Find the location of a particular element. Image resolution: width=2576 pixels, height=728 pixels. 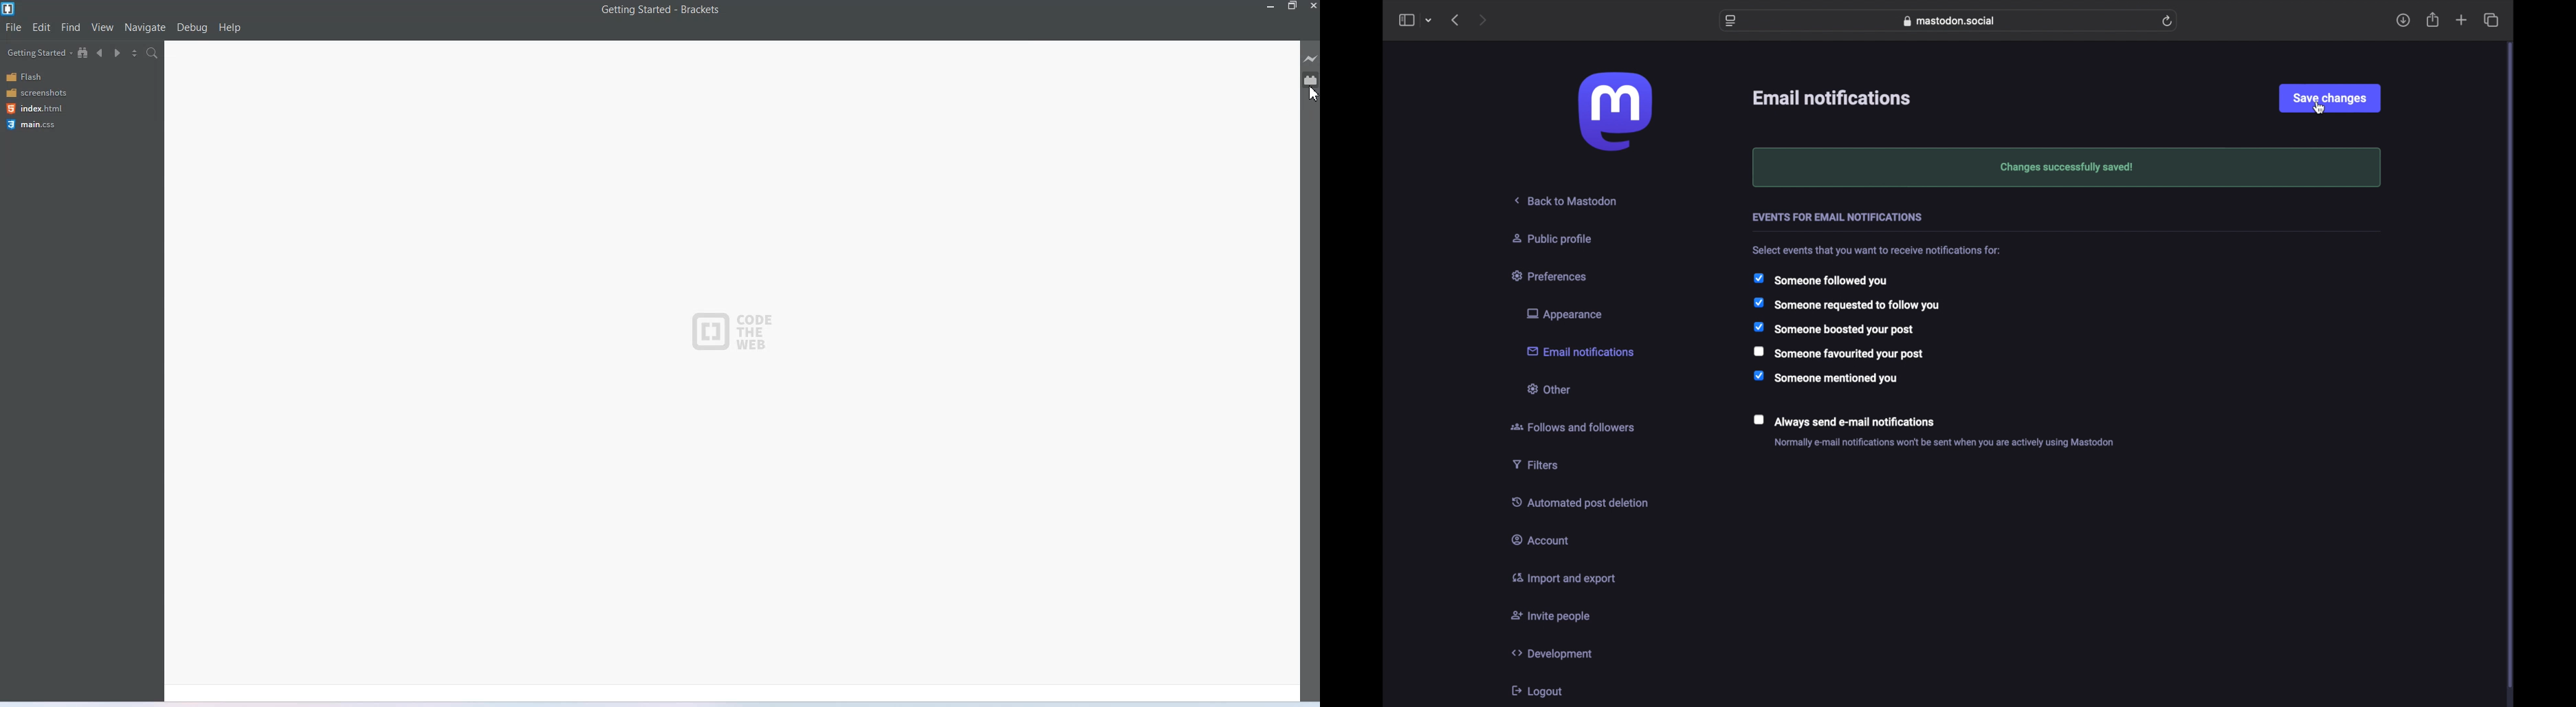

Maximize is located at coordinates (1292, 8).